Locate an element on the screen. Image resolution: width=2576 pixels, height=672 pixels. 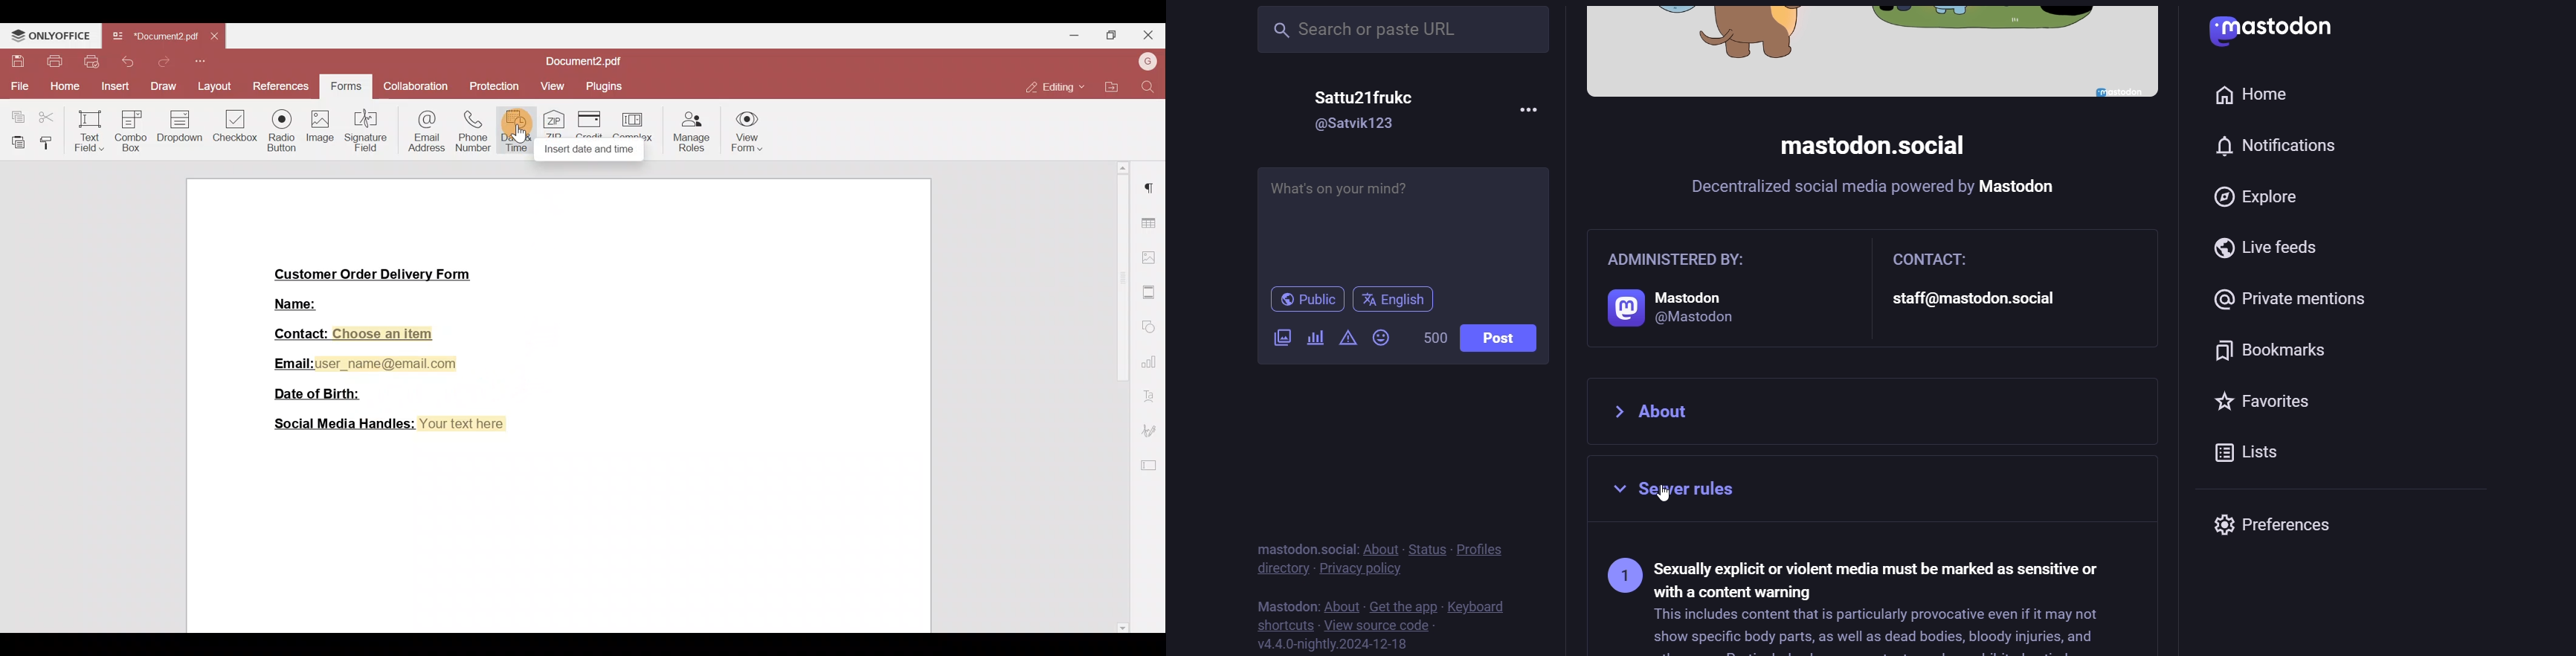
Copy style is located at coordinates (49, 141).